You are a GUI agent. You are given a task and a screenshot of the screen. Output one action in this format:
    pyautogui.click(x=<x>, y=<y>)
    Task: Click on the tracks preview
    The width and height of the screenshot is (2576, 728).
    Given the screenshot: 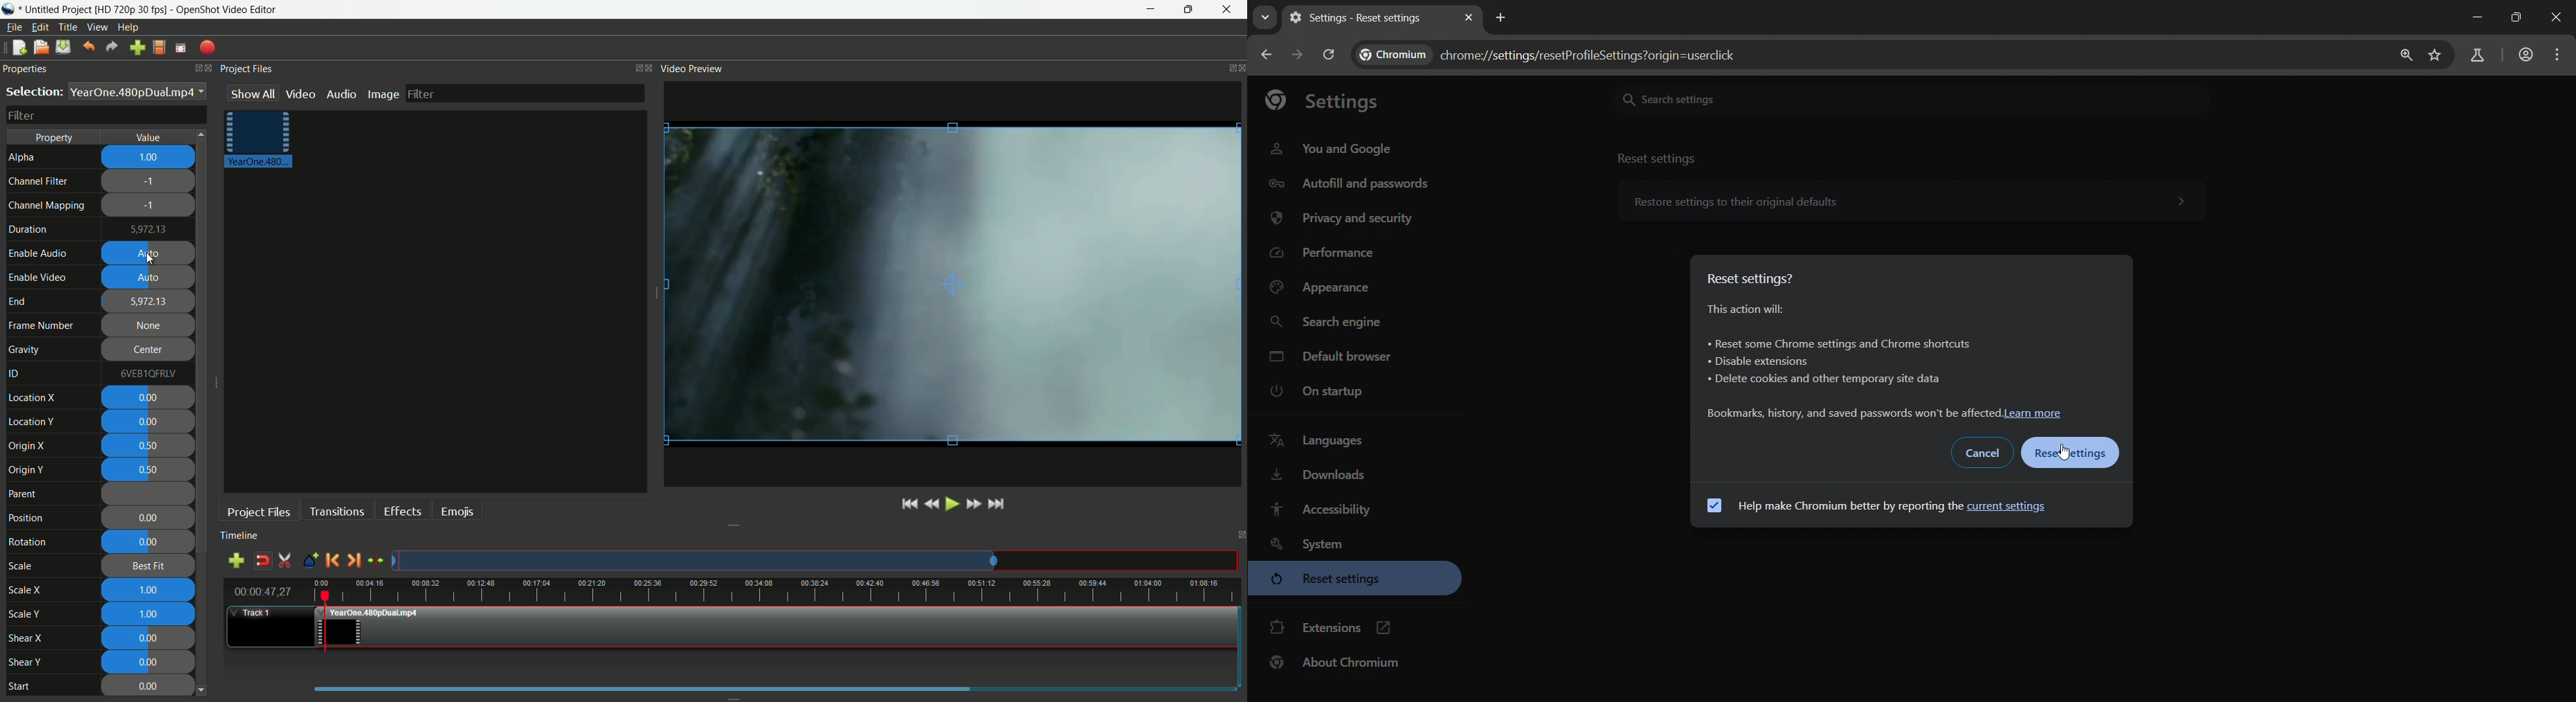 What is the action you would take?
    pyautogui.click(x=819, y=559)
    